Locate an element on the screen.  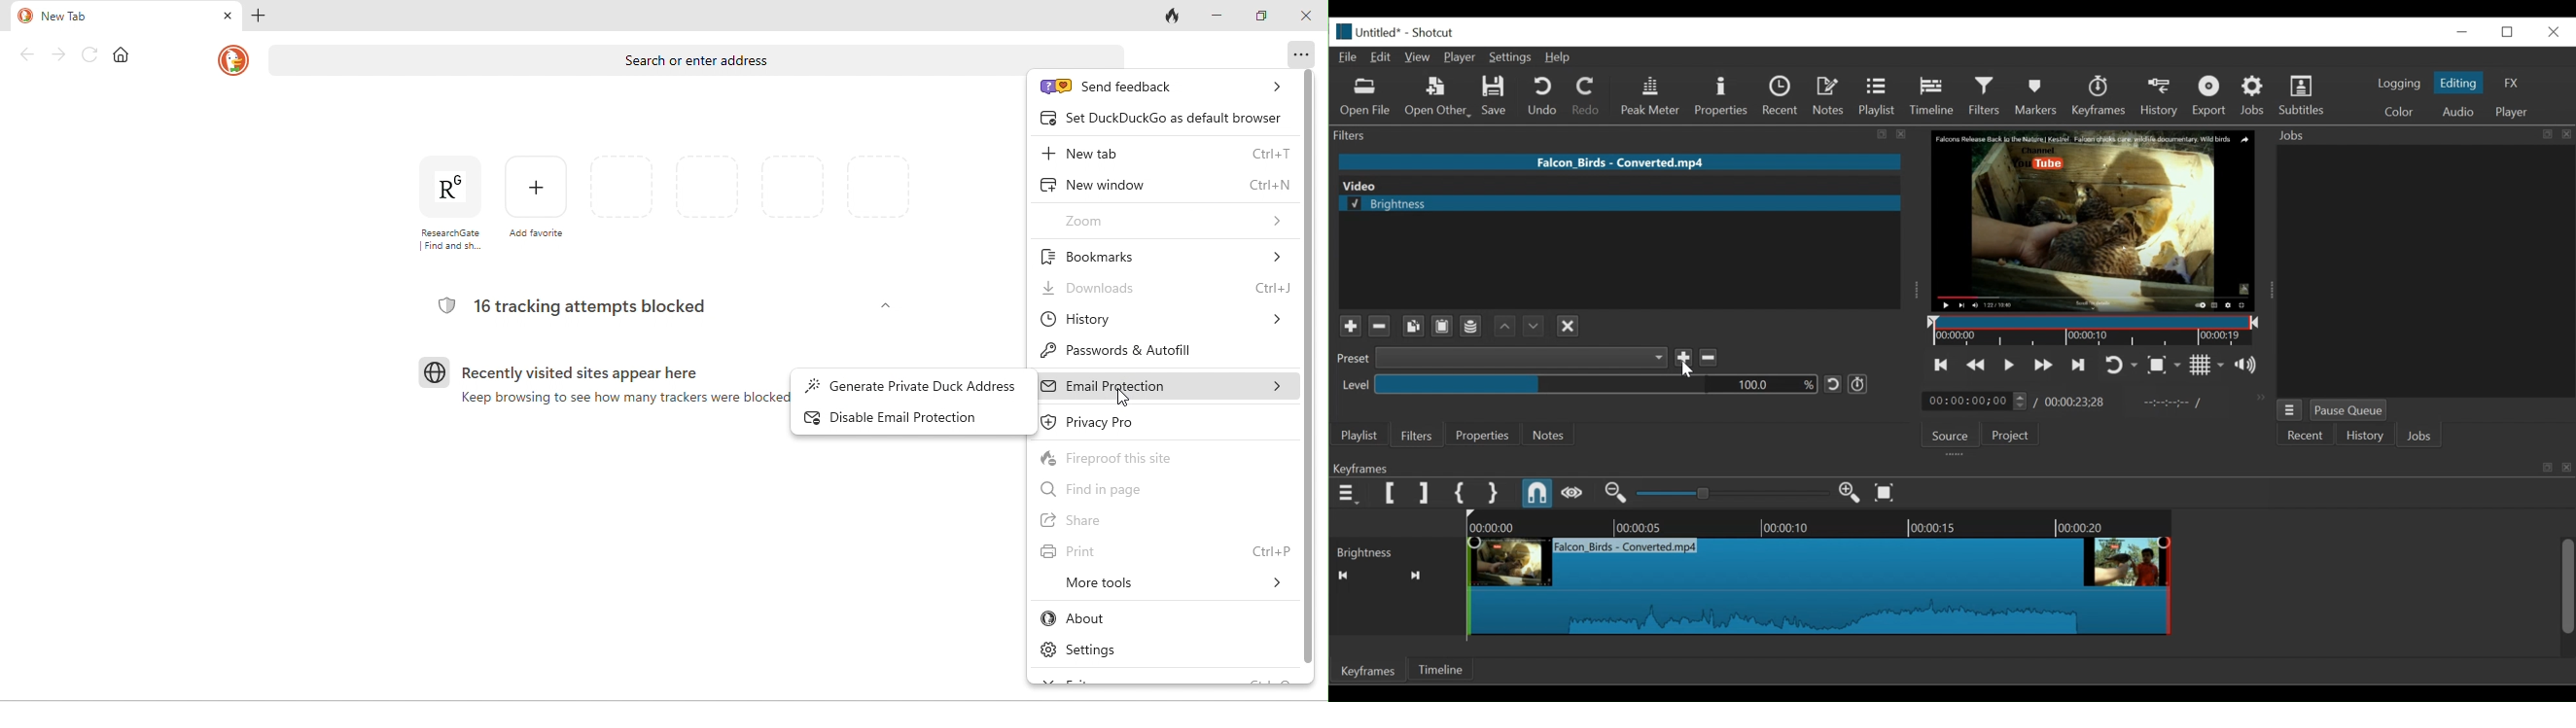
Timeline is located at coordinates (2090, 330).